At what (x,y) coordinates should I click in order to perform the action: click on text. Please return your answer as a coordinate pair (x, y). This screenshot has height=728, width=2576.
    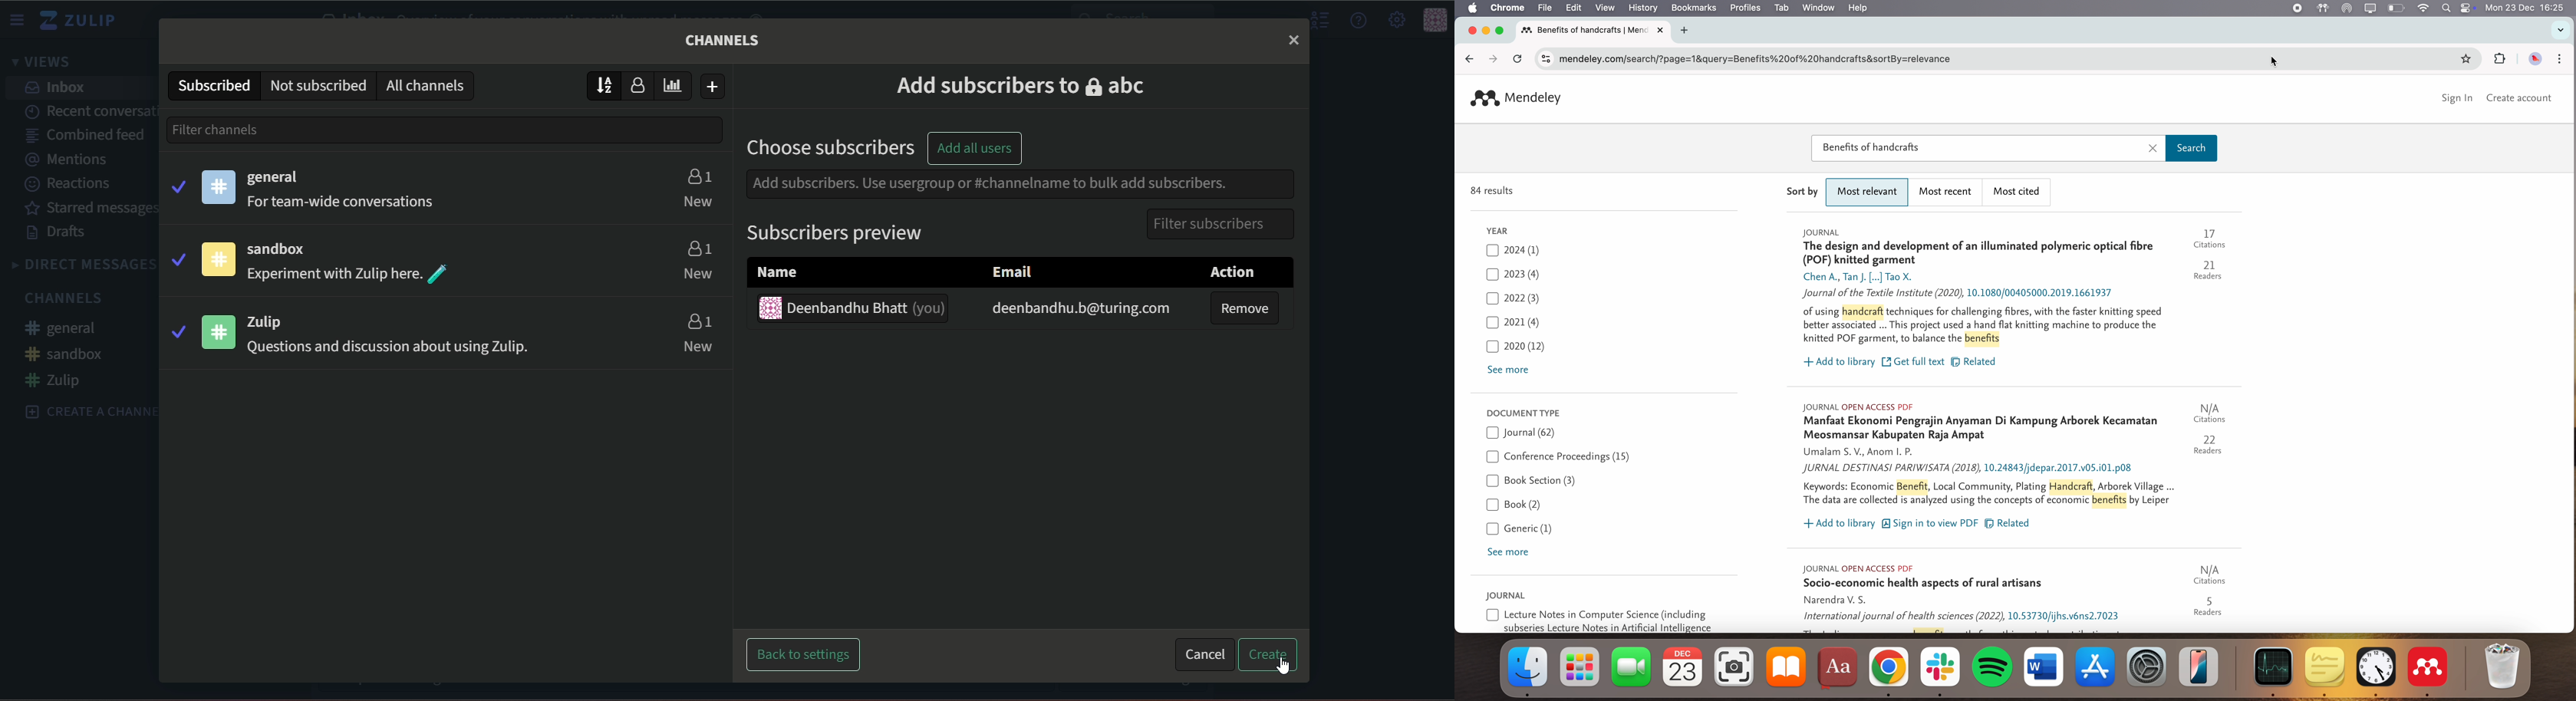
    Looking at the image, I should click on (724, 40).